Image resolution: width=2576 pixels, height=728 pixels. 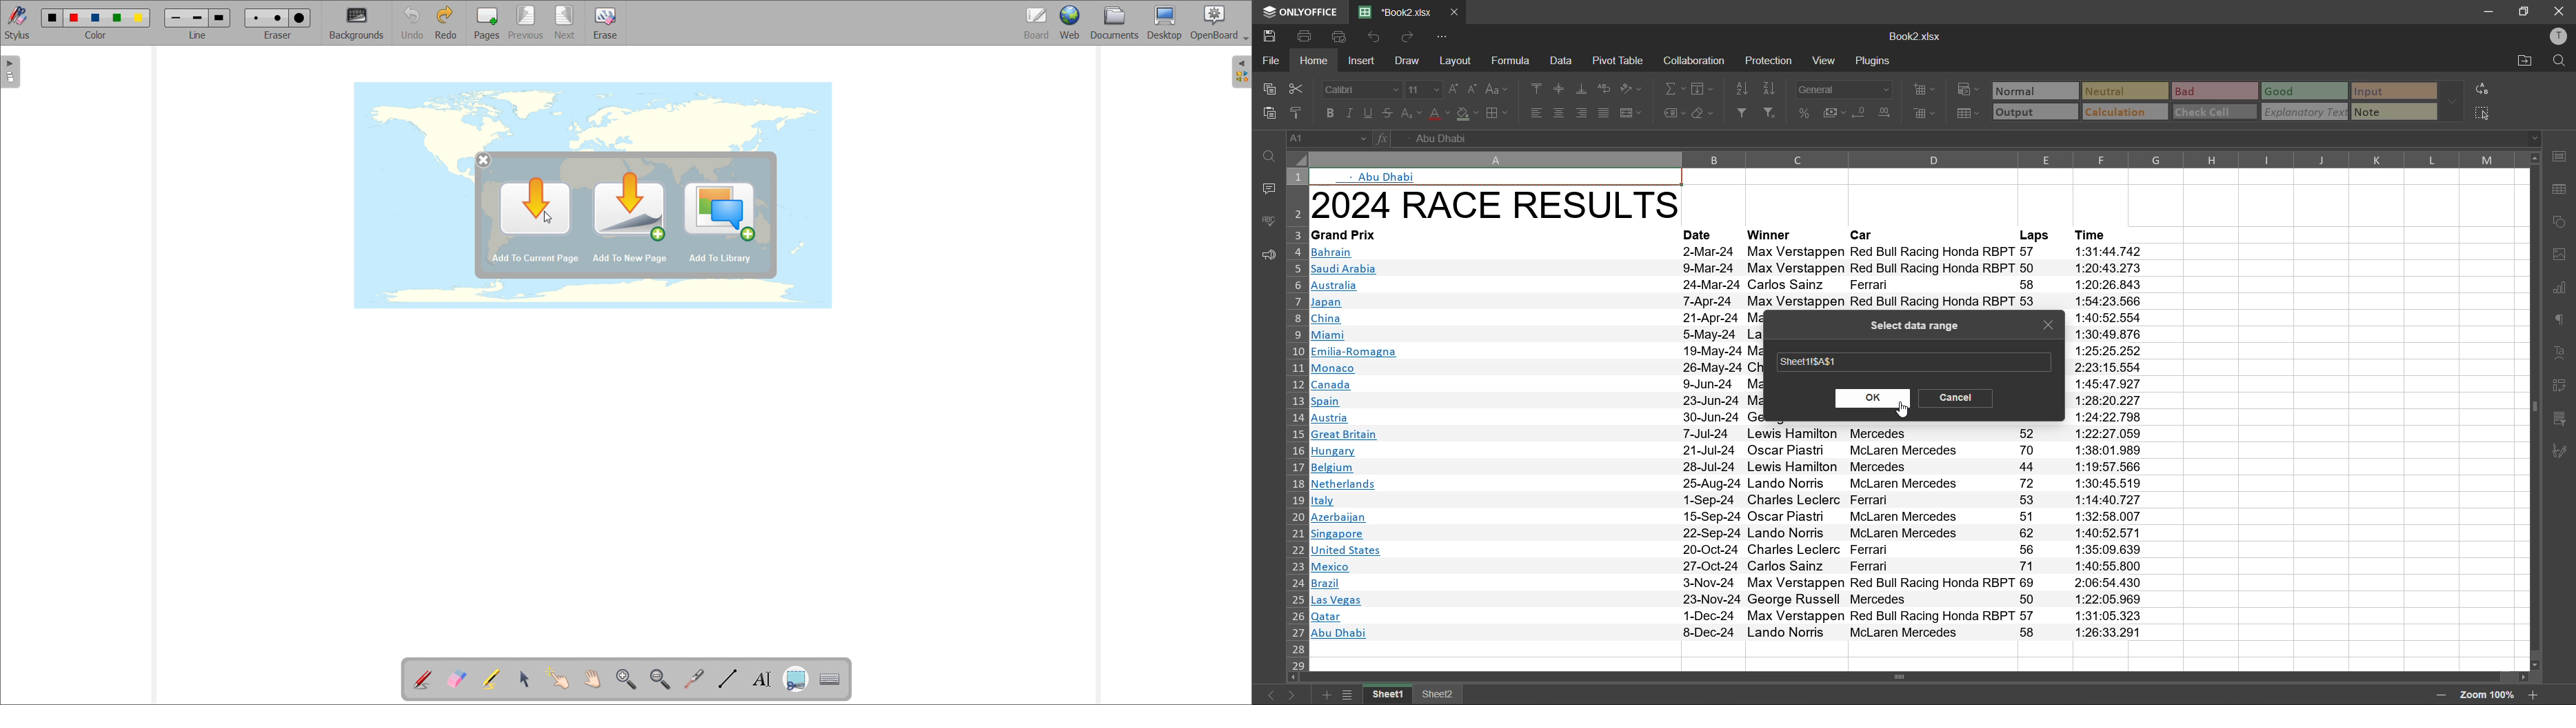 I want to click on good, so click(x=2286, y=90).